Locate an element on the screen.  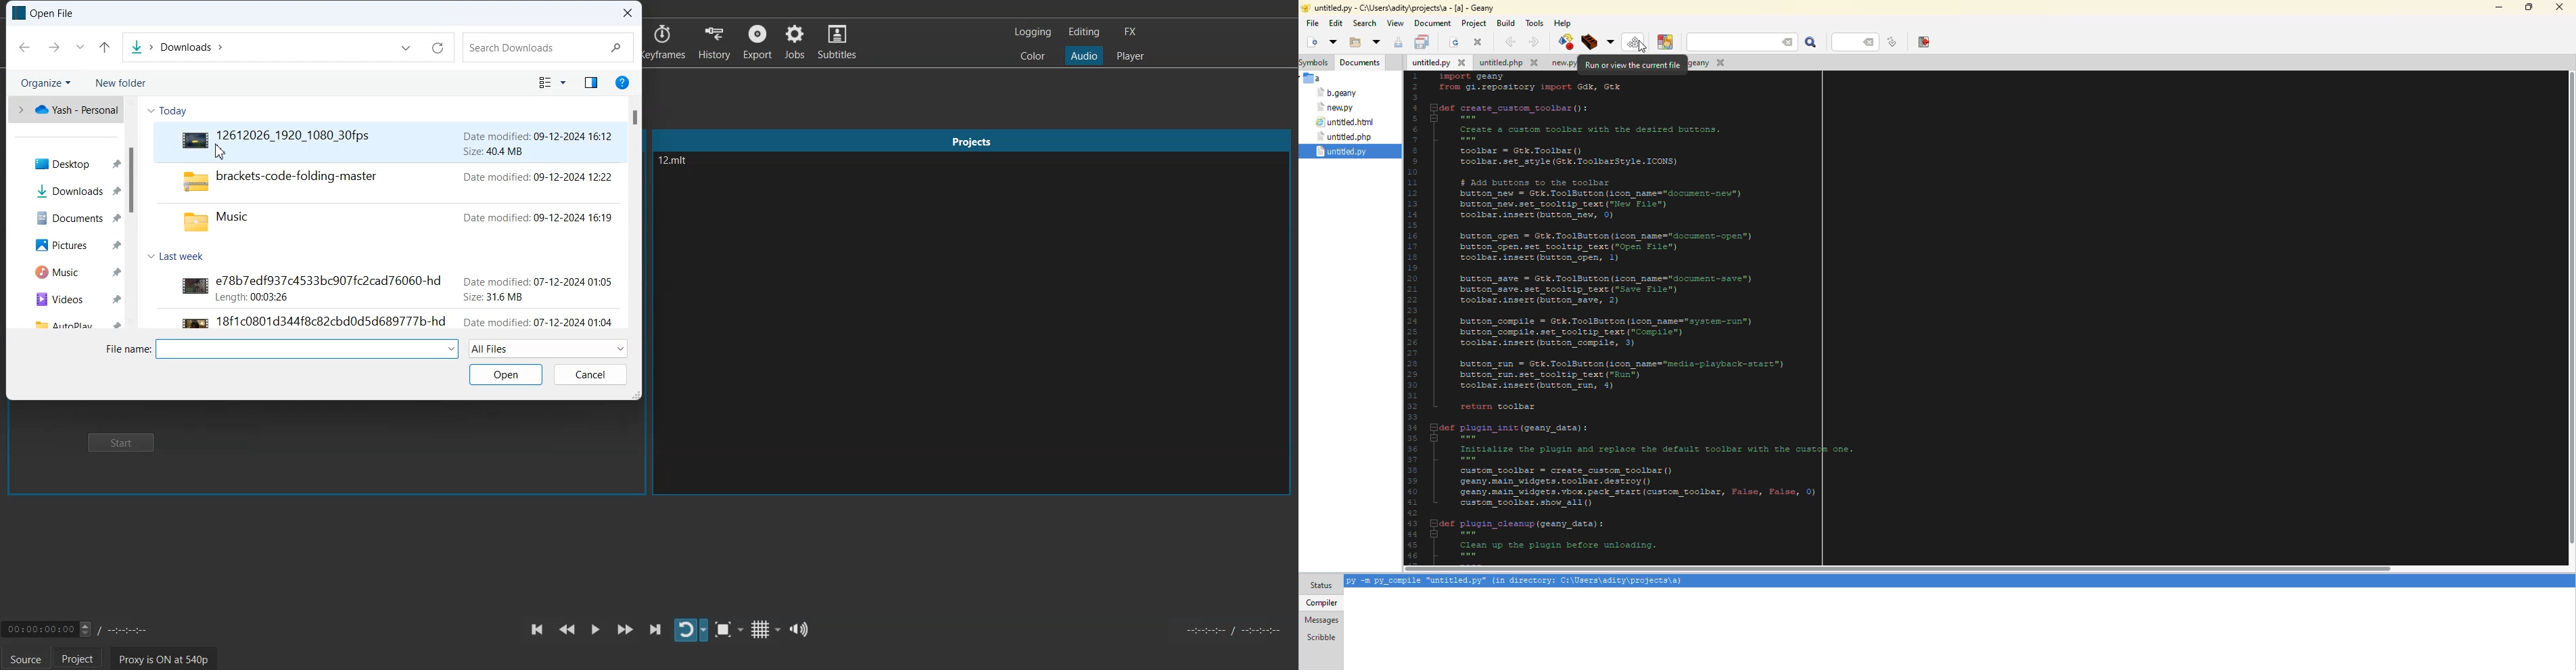
Refresh is located at coordinates (438, 49).